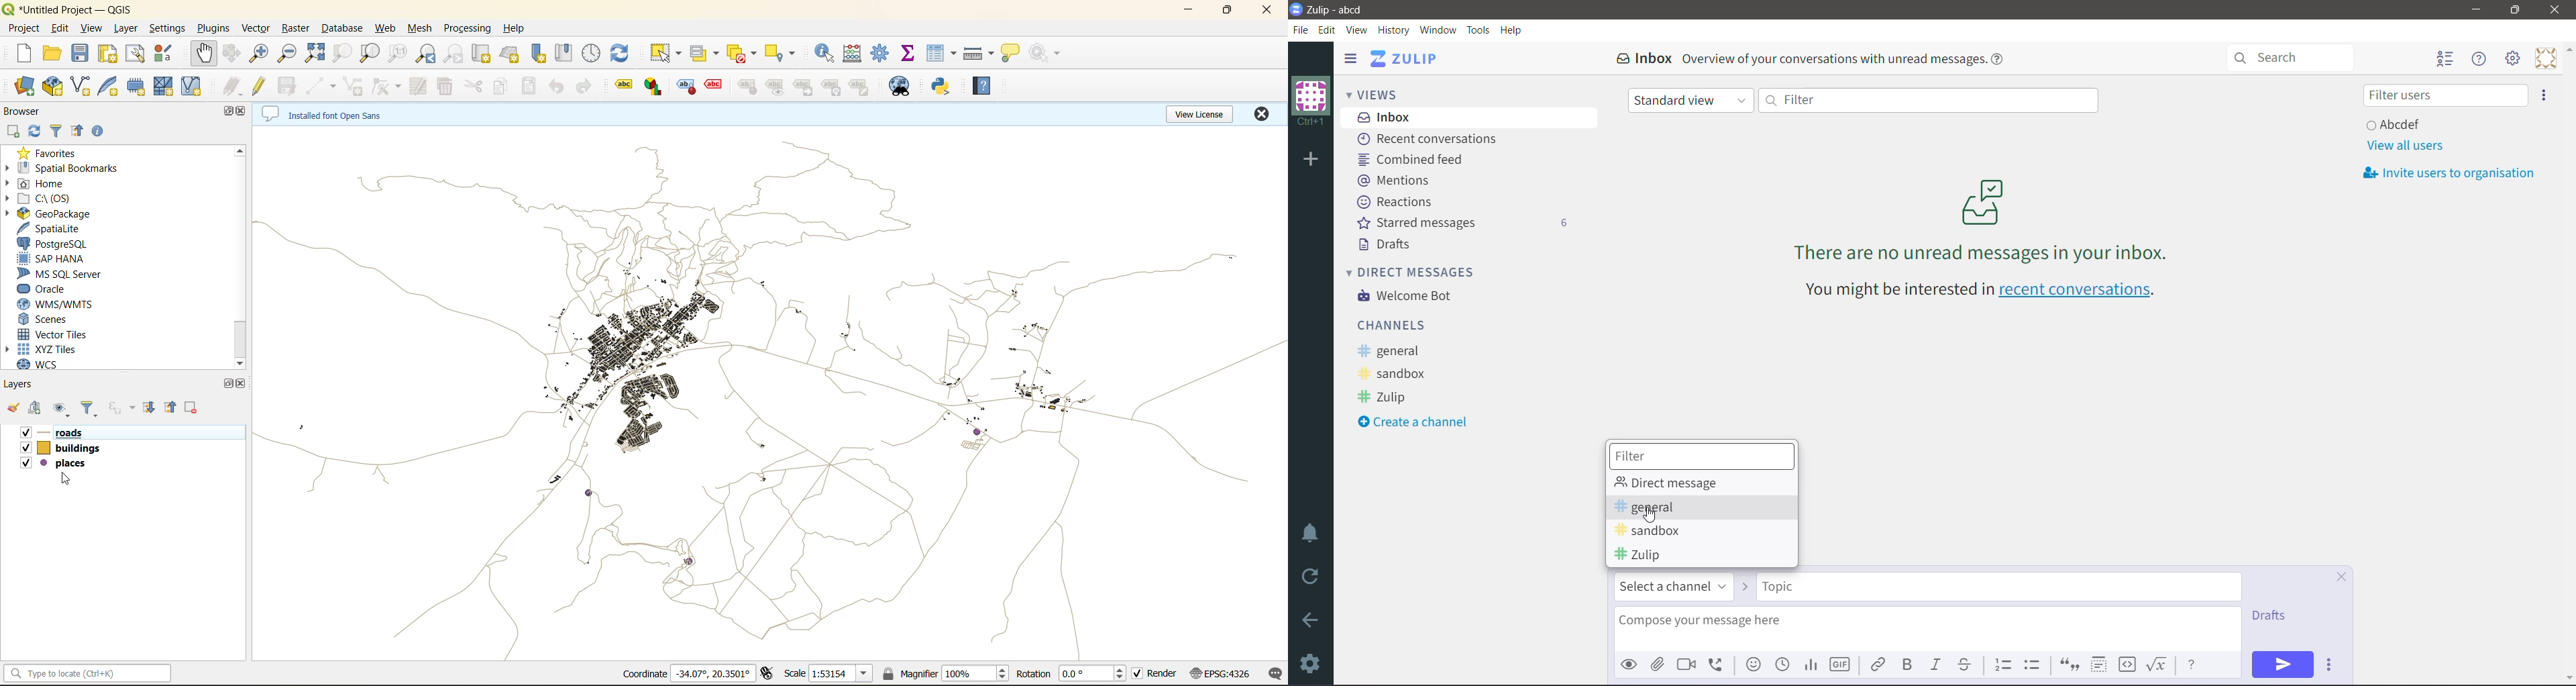  What do you see at coordinates (707, 52) in the screenshot?
I see `select value` at bounding box center [707, 52].